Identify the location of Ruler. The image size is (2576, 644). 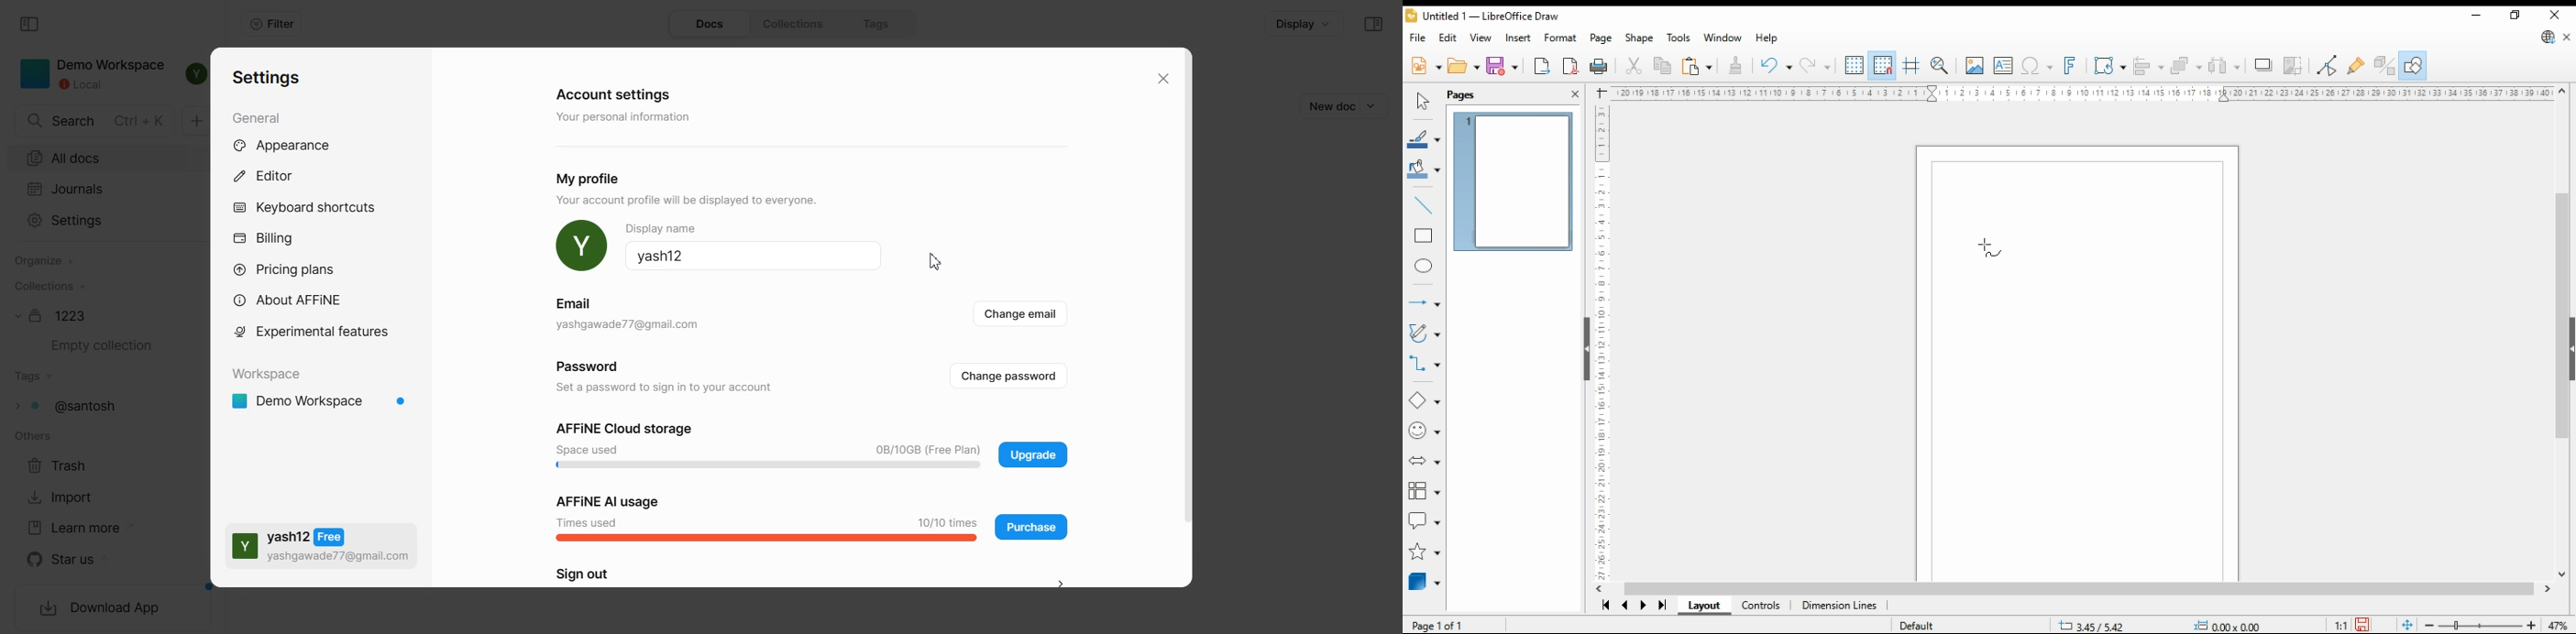
(2081, 93).